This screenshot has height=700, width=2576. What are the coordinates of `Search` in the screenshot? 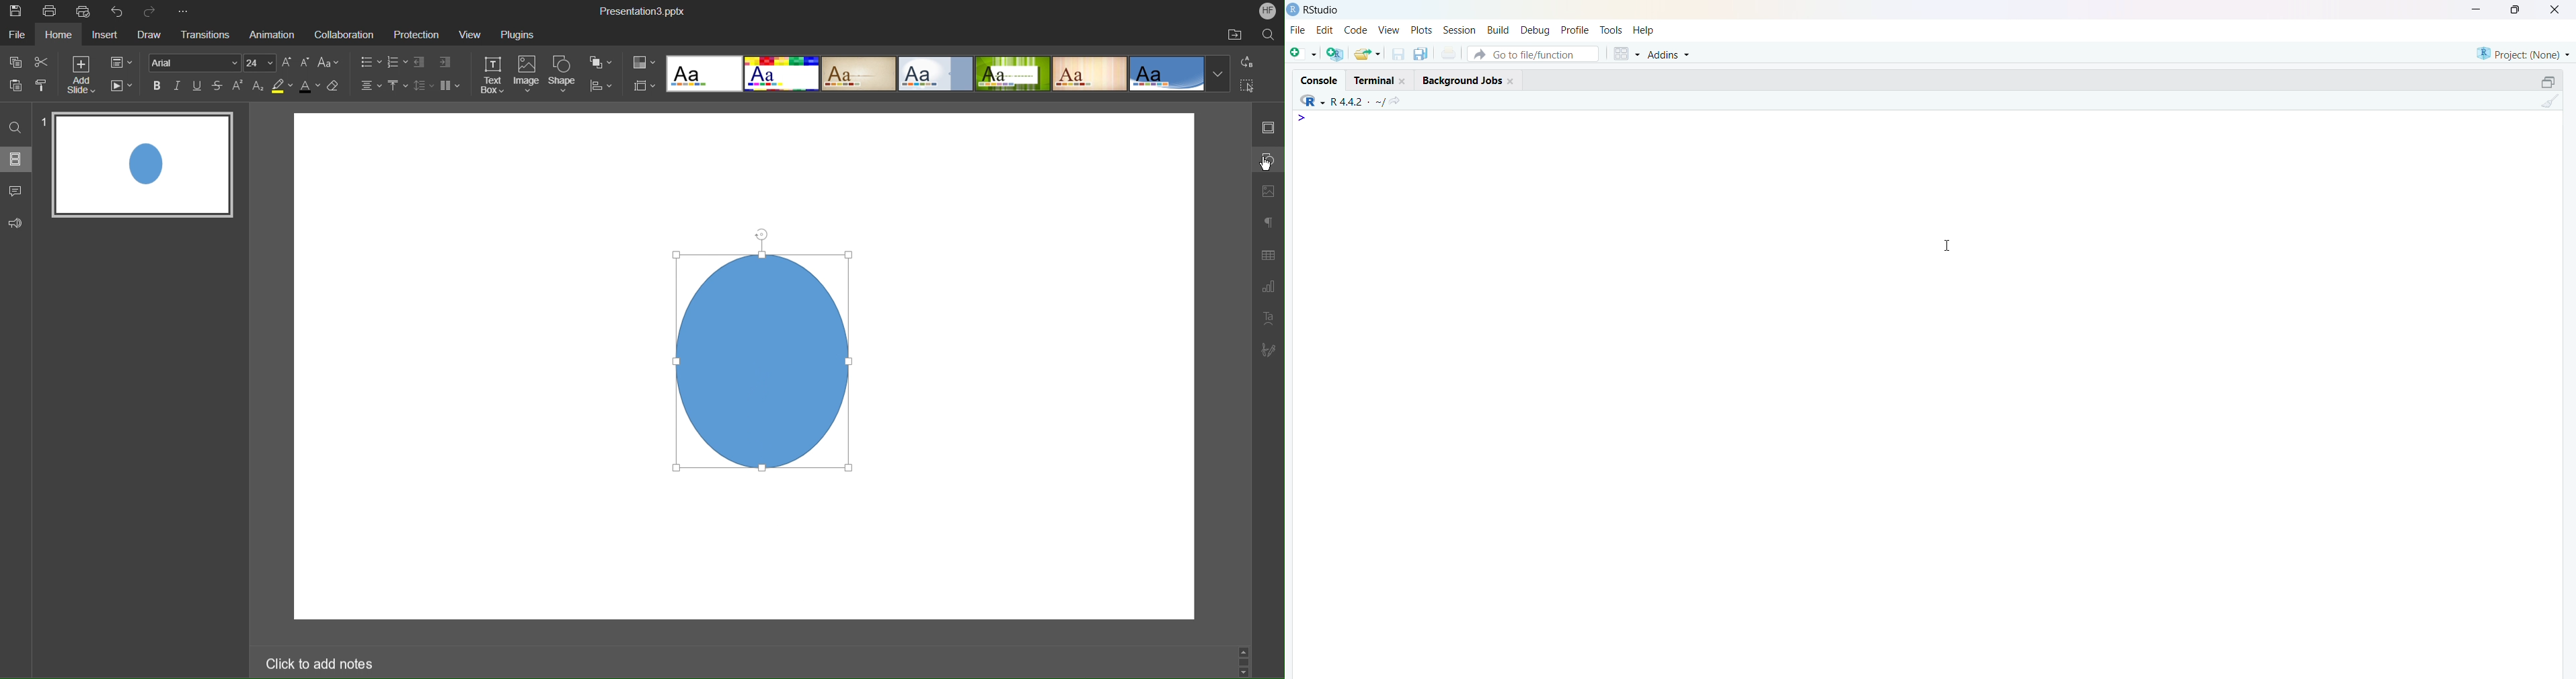 It's located at (1269, 36).